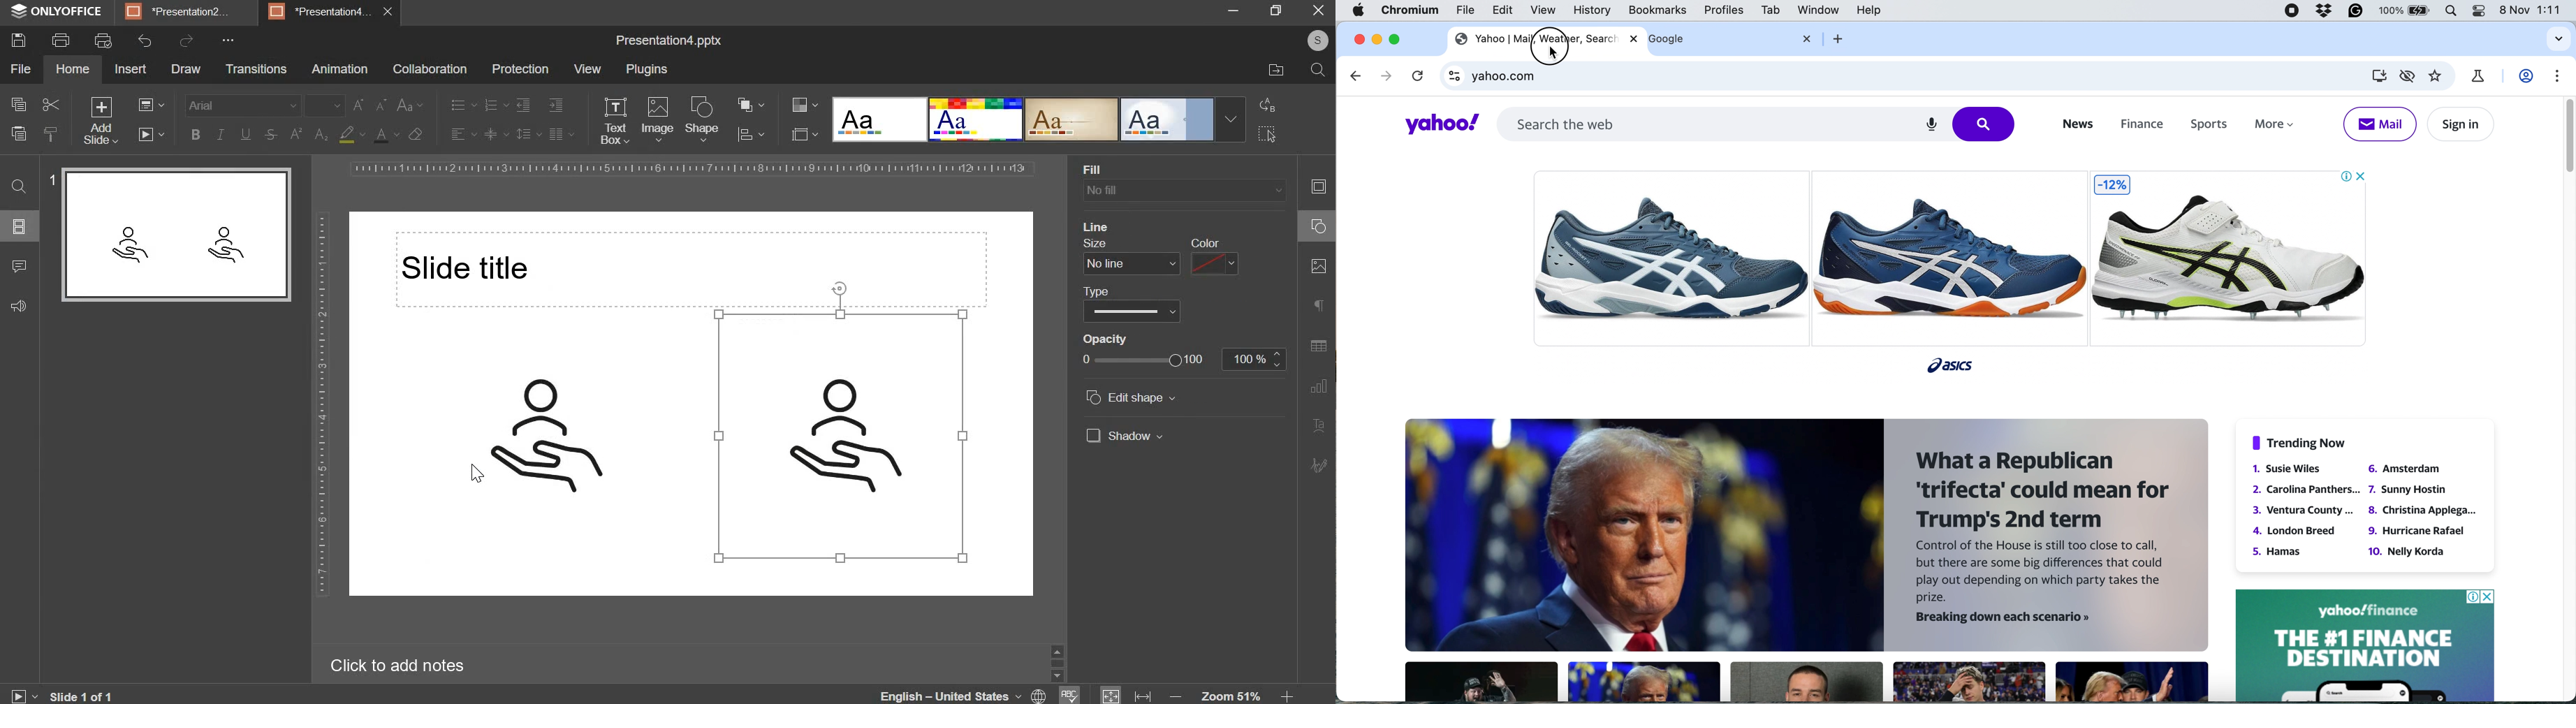 This screenshot has width=2576, height=728. Describe the element at coordinates (2279, 127) in the screenshot. I see `more` at that location.